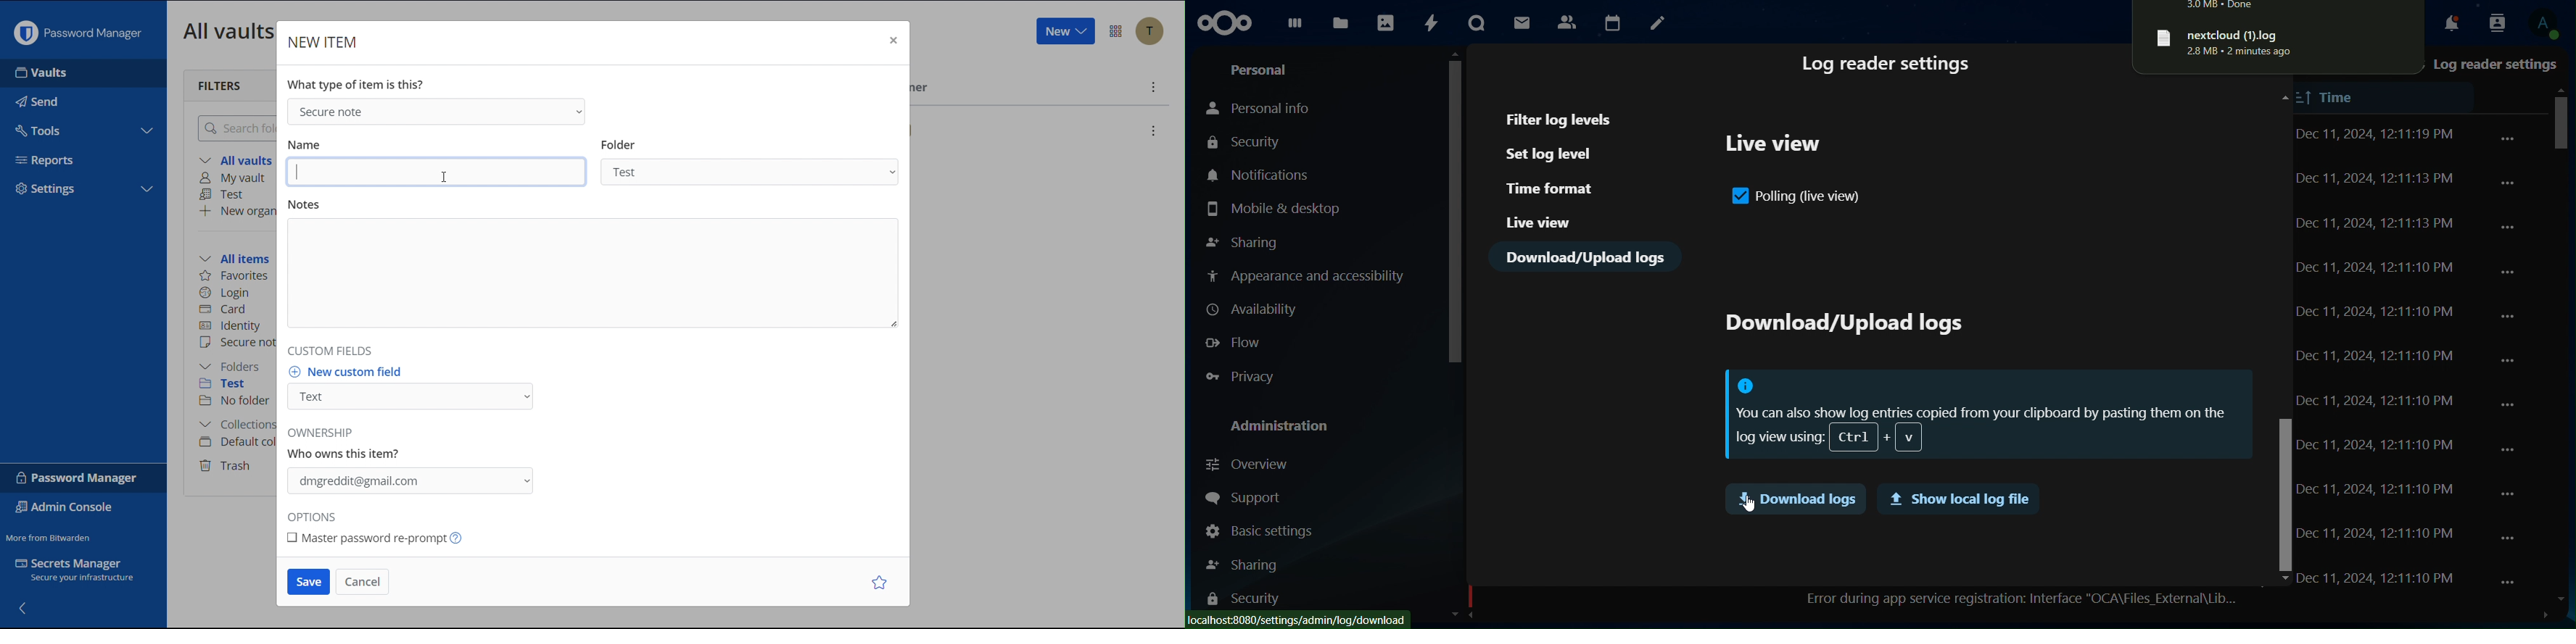 The image size is (2576, 644). I want to click on Test, so click(232, 386).